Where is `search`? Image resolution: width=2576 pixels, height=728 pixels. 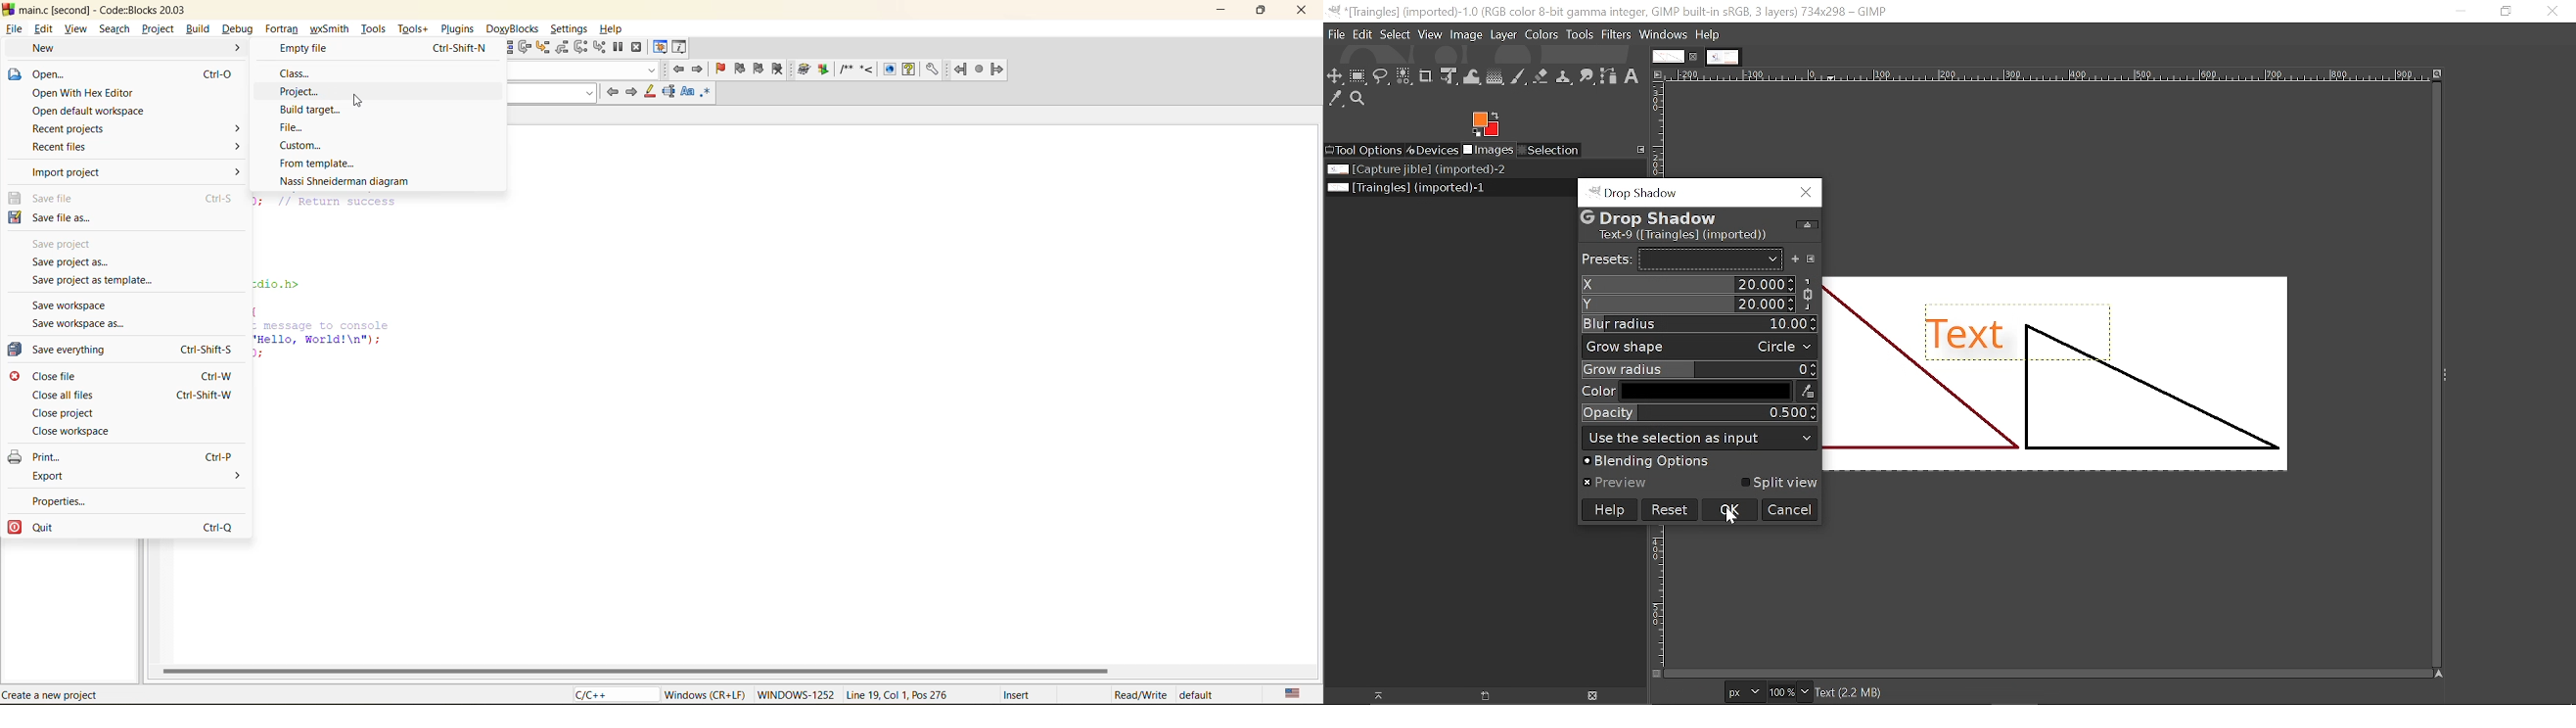 search is located at coordinates (112, 28).